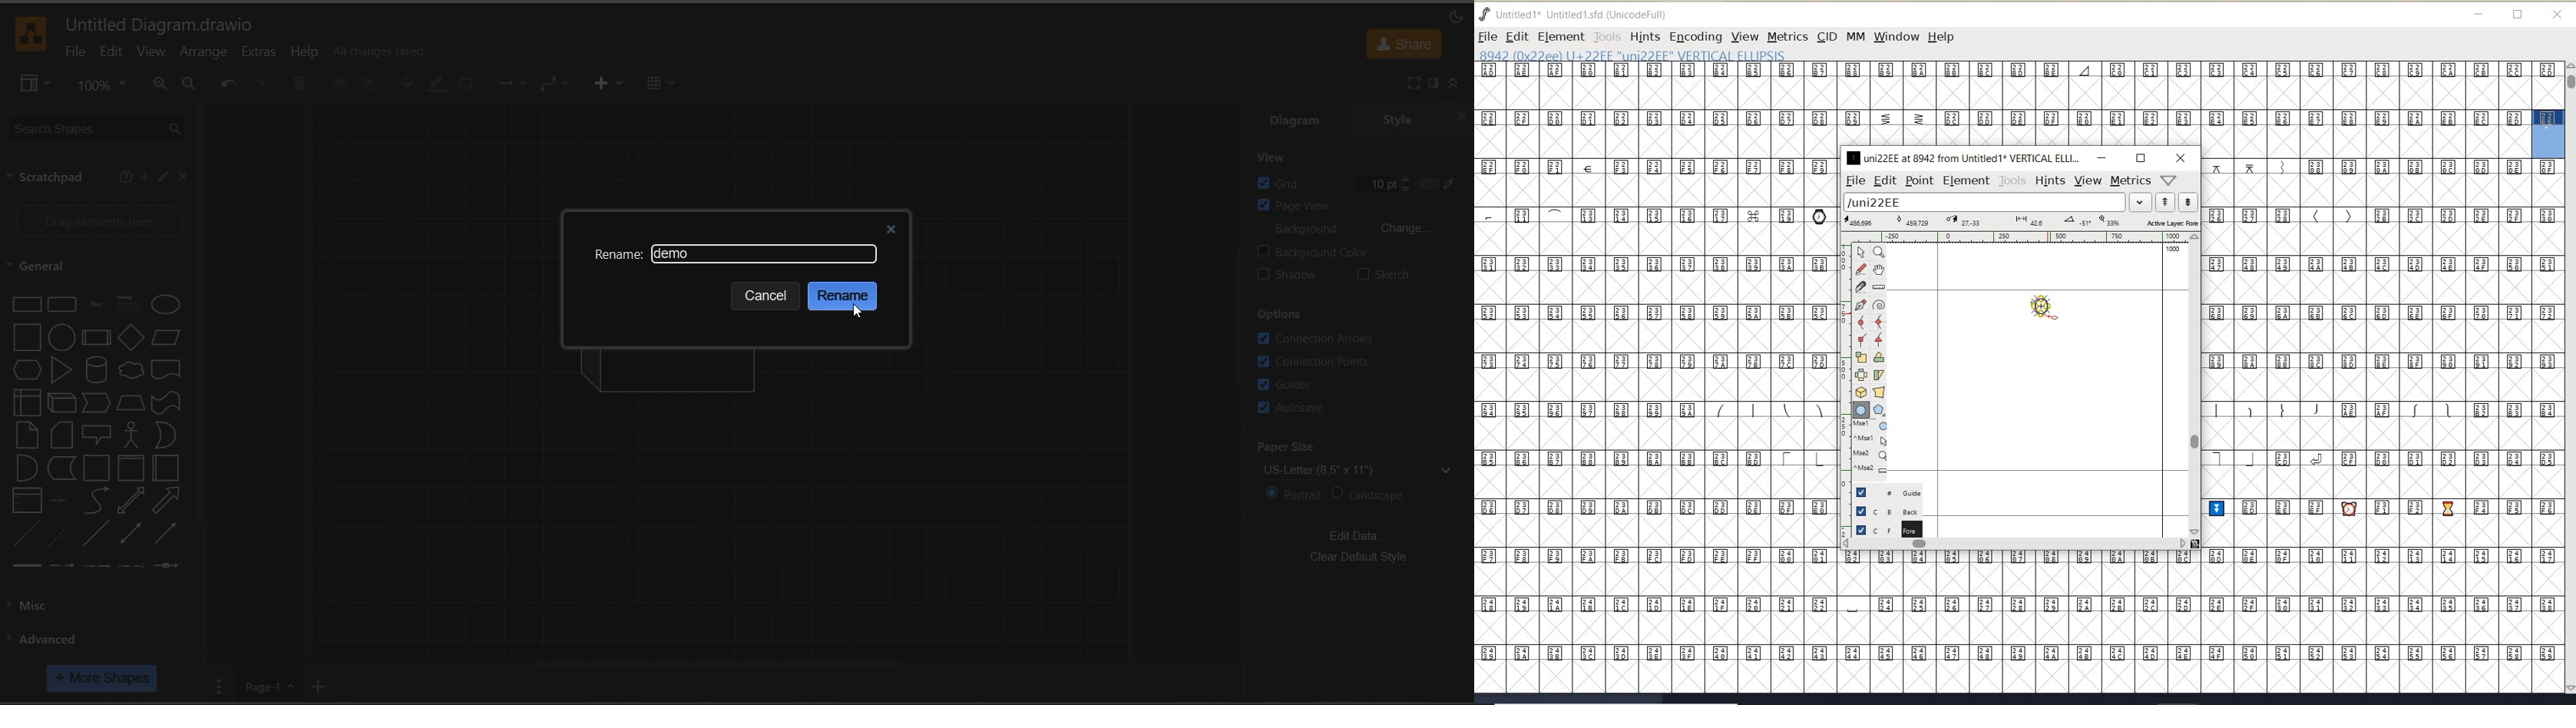  I want to click on magnify, so click(1879, 252).